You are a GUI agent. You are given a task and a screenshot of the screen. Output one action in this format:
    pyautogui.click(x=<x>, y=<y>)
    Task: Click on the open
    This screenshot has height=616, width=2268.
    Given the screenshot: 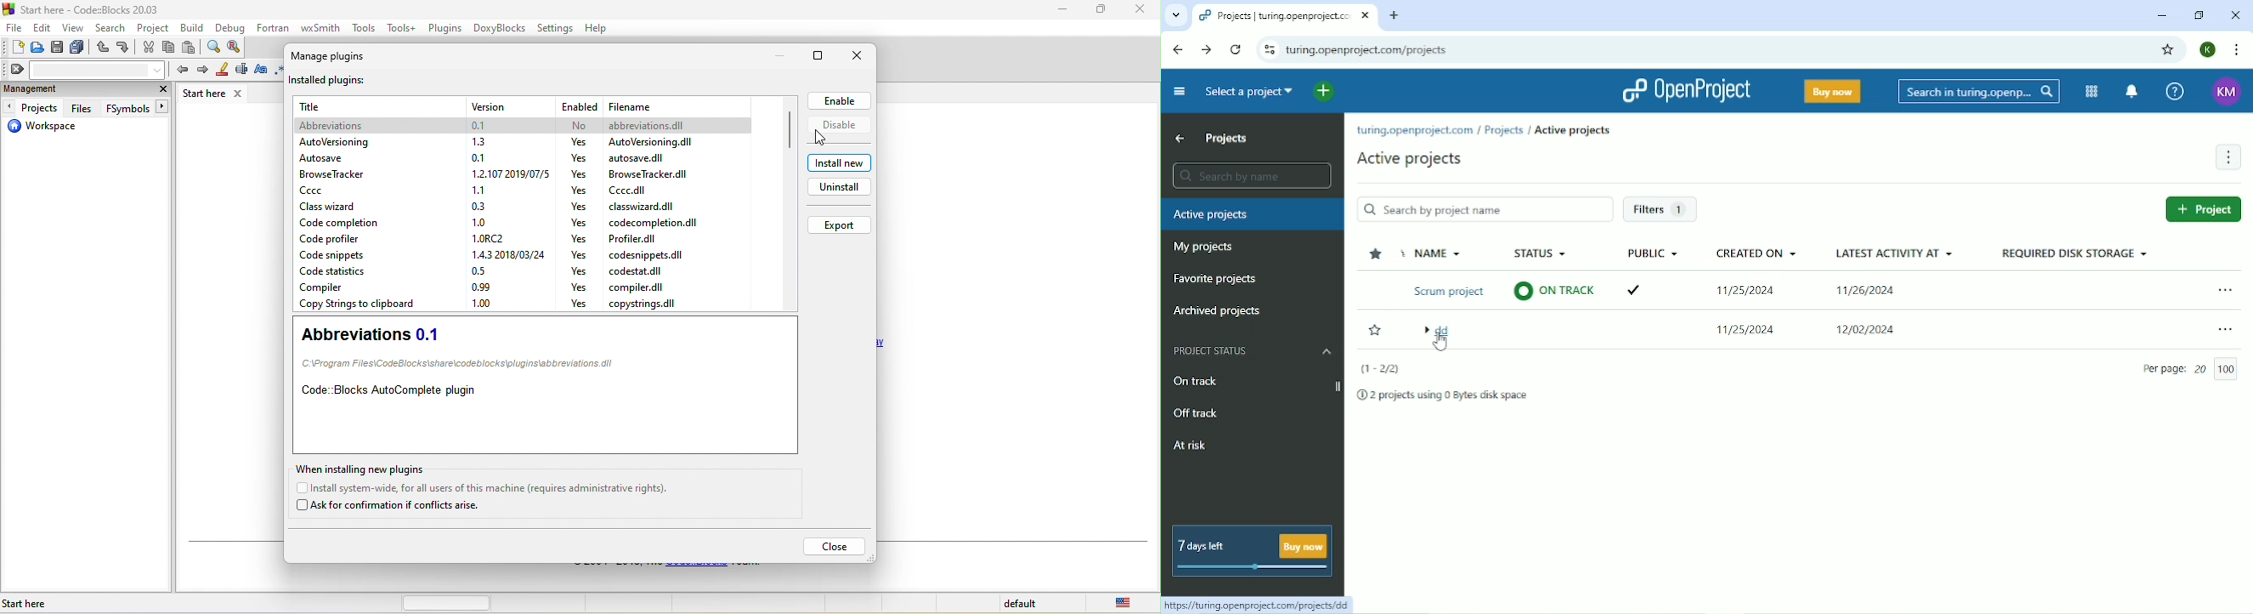 What is the action you would take?
    pyautogui.click(x=38, y=48)
    